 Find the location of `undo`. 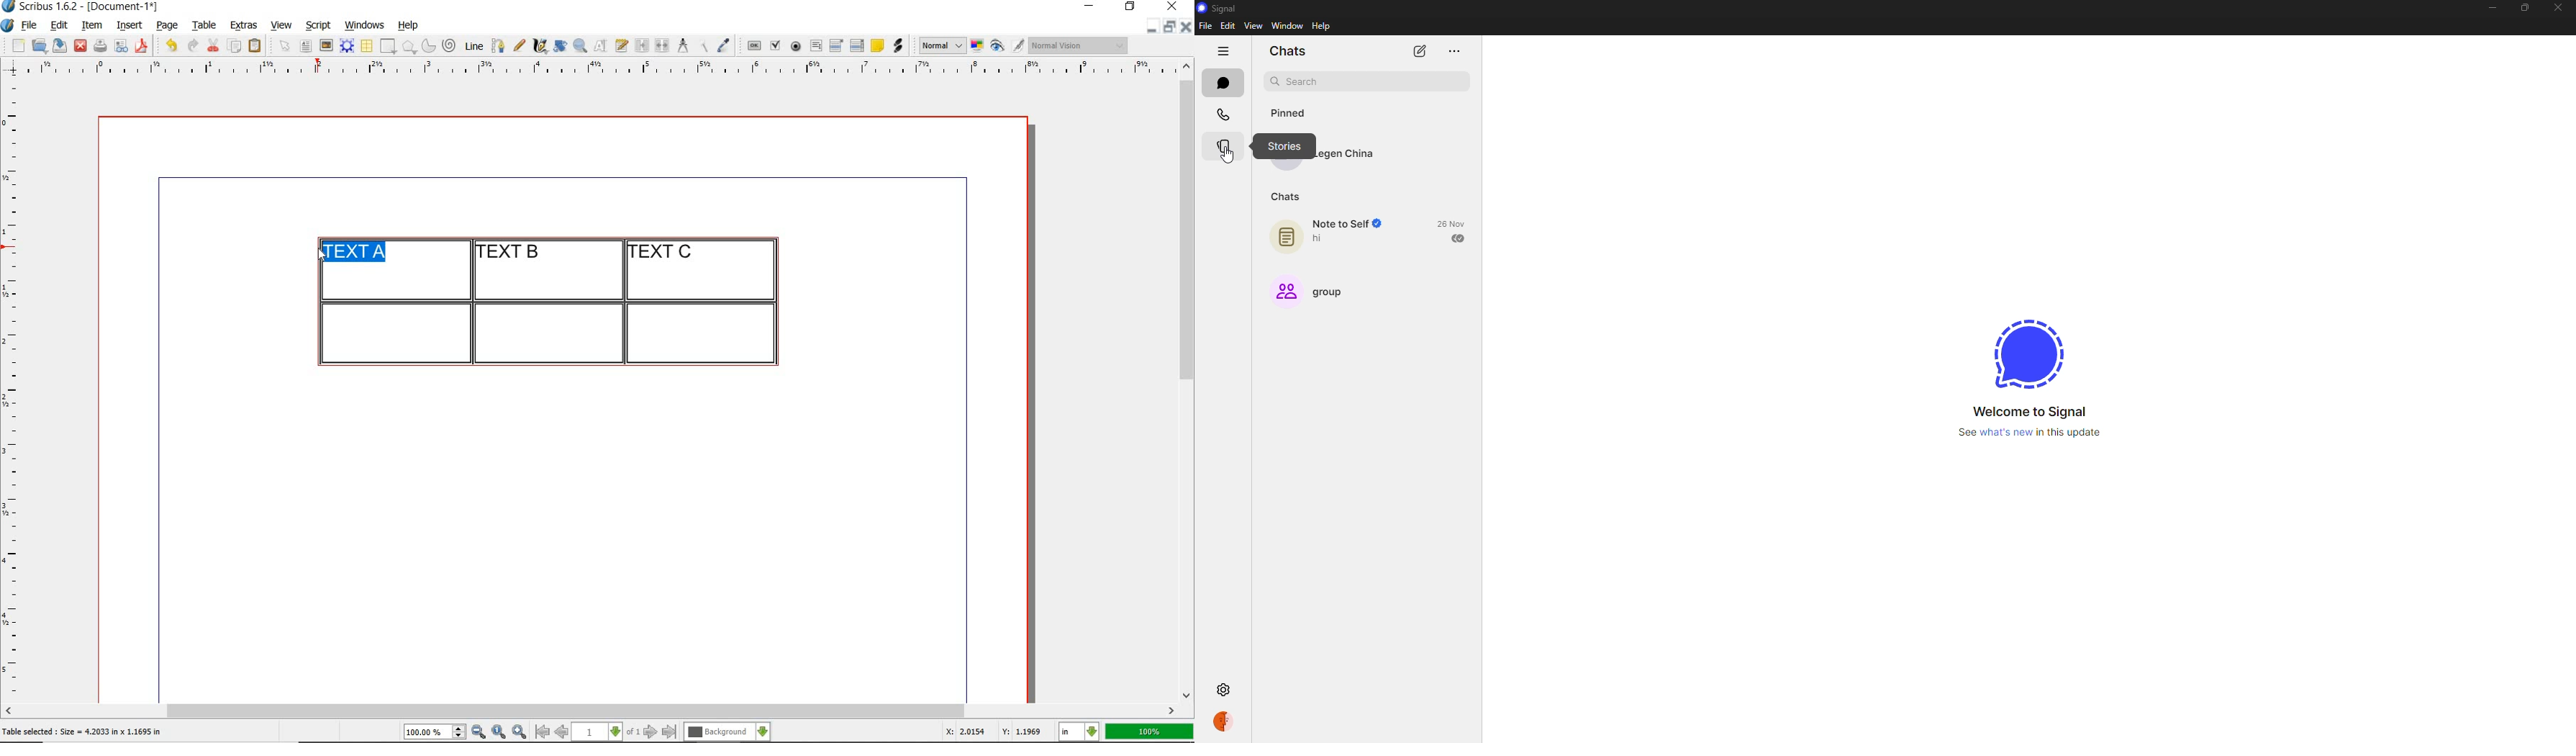

undo is located at coordinates (171, 46).